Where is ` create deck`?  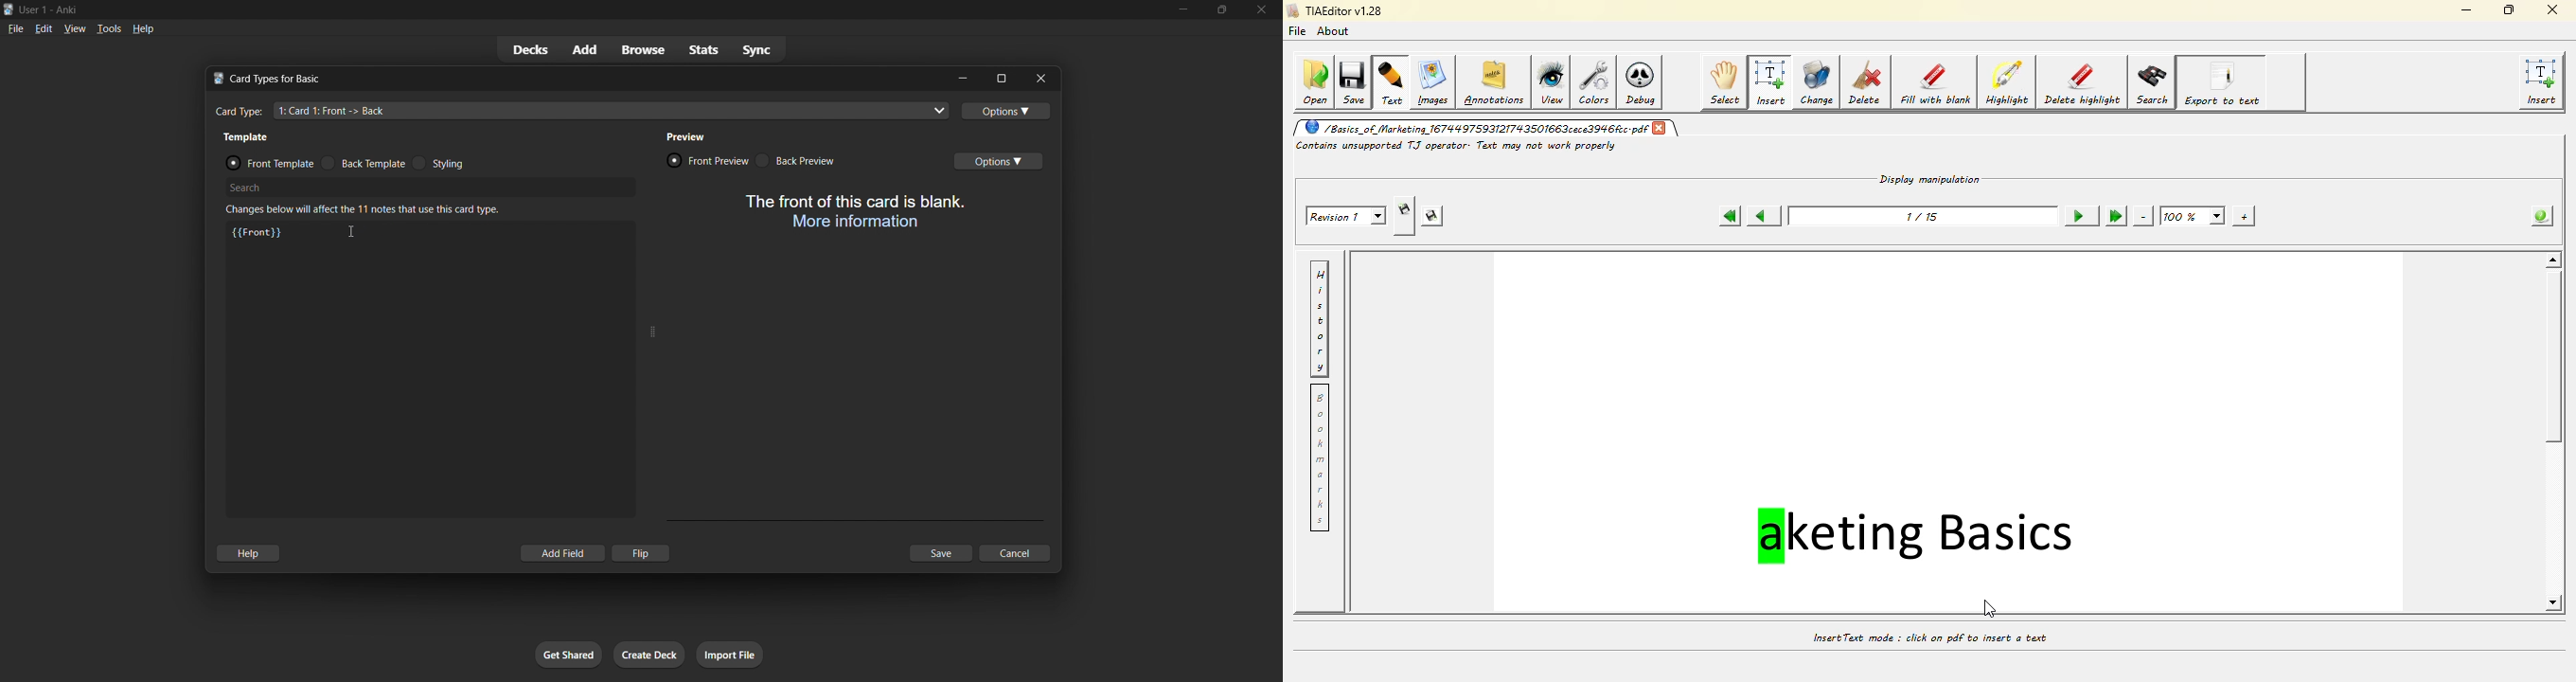
 create deck is located at coordinates (649, 654).